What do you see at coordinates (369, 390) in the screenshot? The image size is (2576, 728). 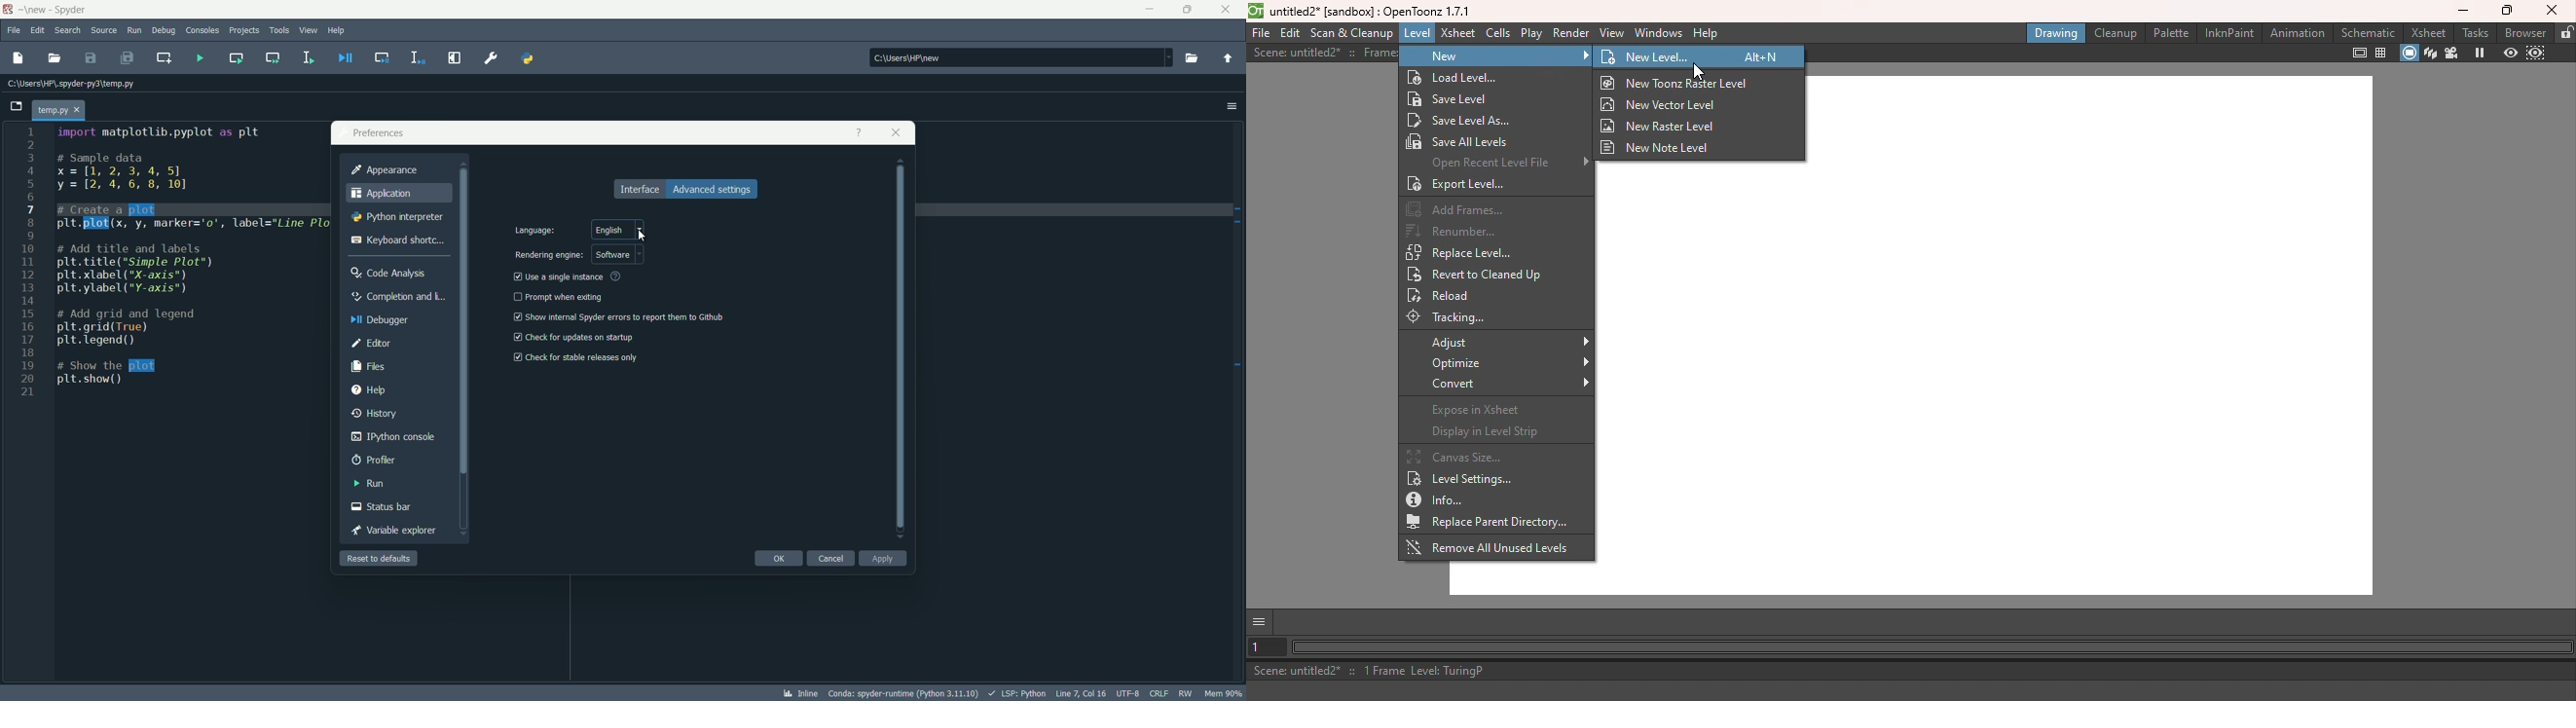 I see `help` at bounding box center [369, 390].